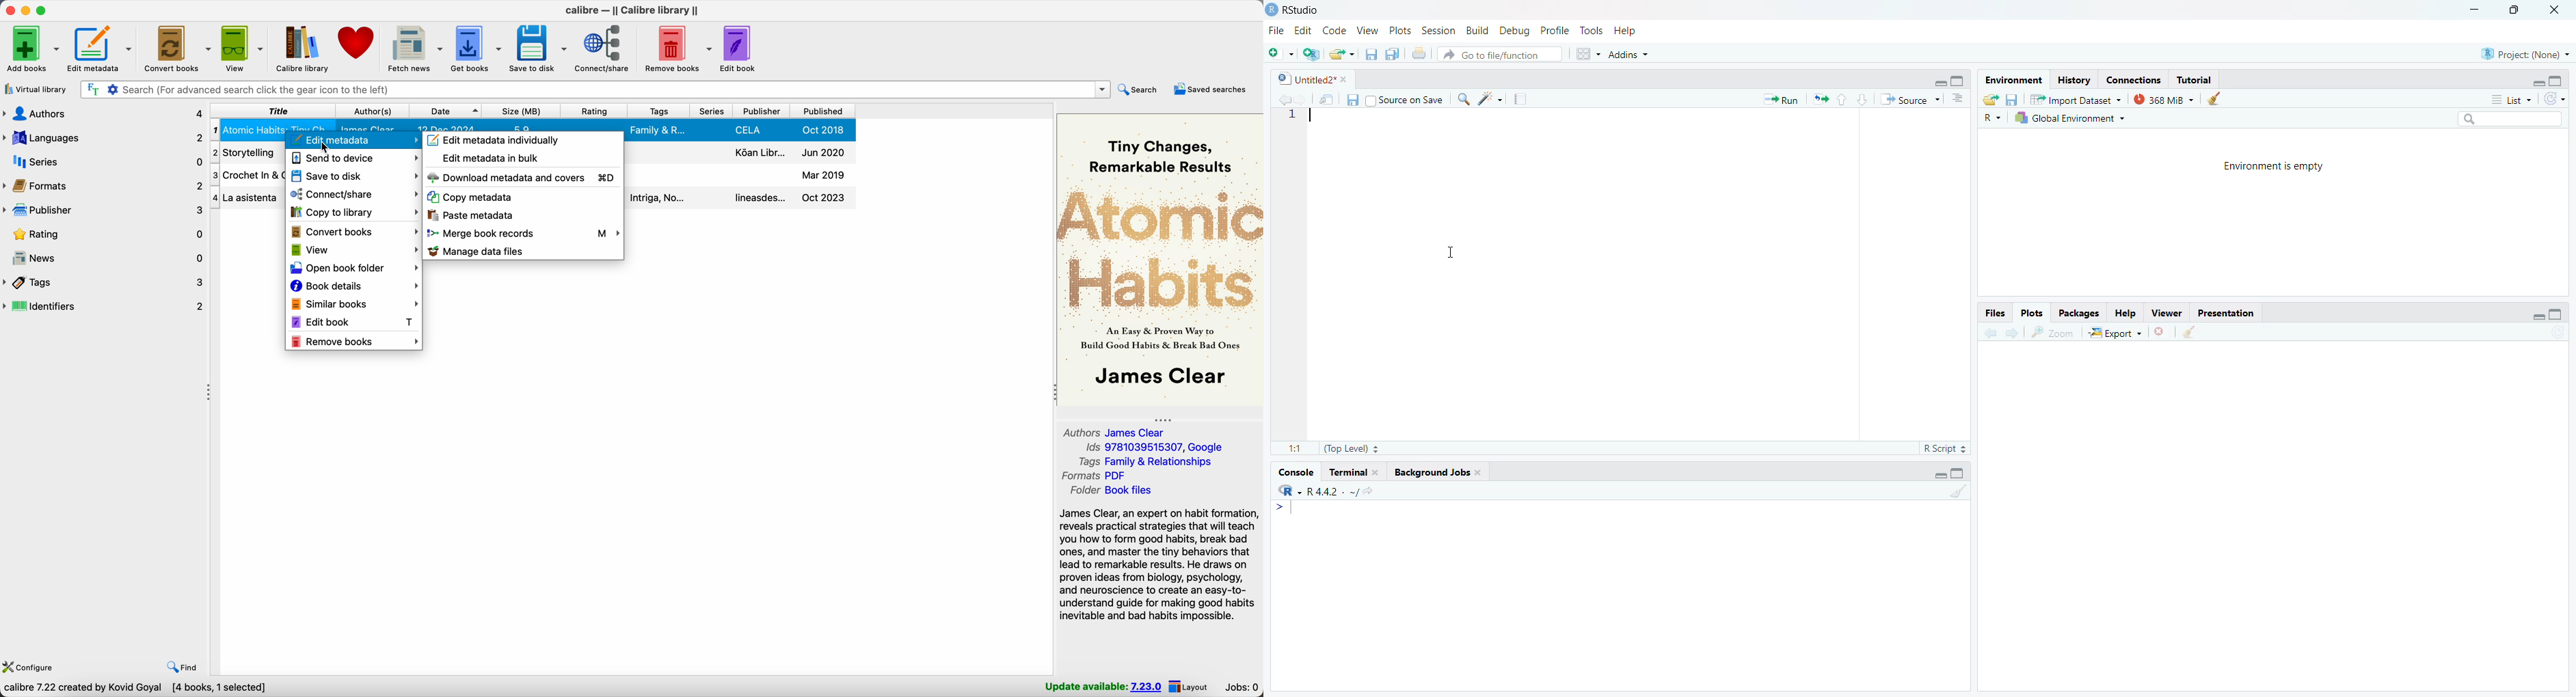  What do you see at coordinates (1353, 472) in the screenshot?
I see `Terminal` at bounding box center [1353, 472].